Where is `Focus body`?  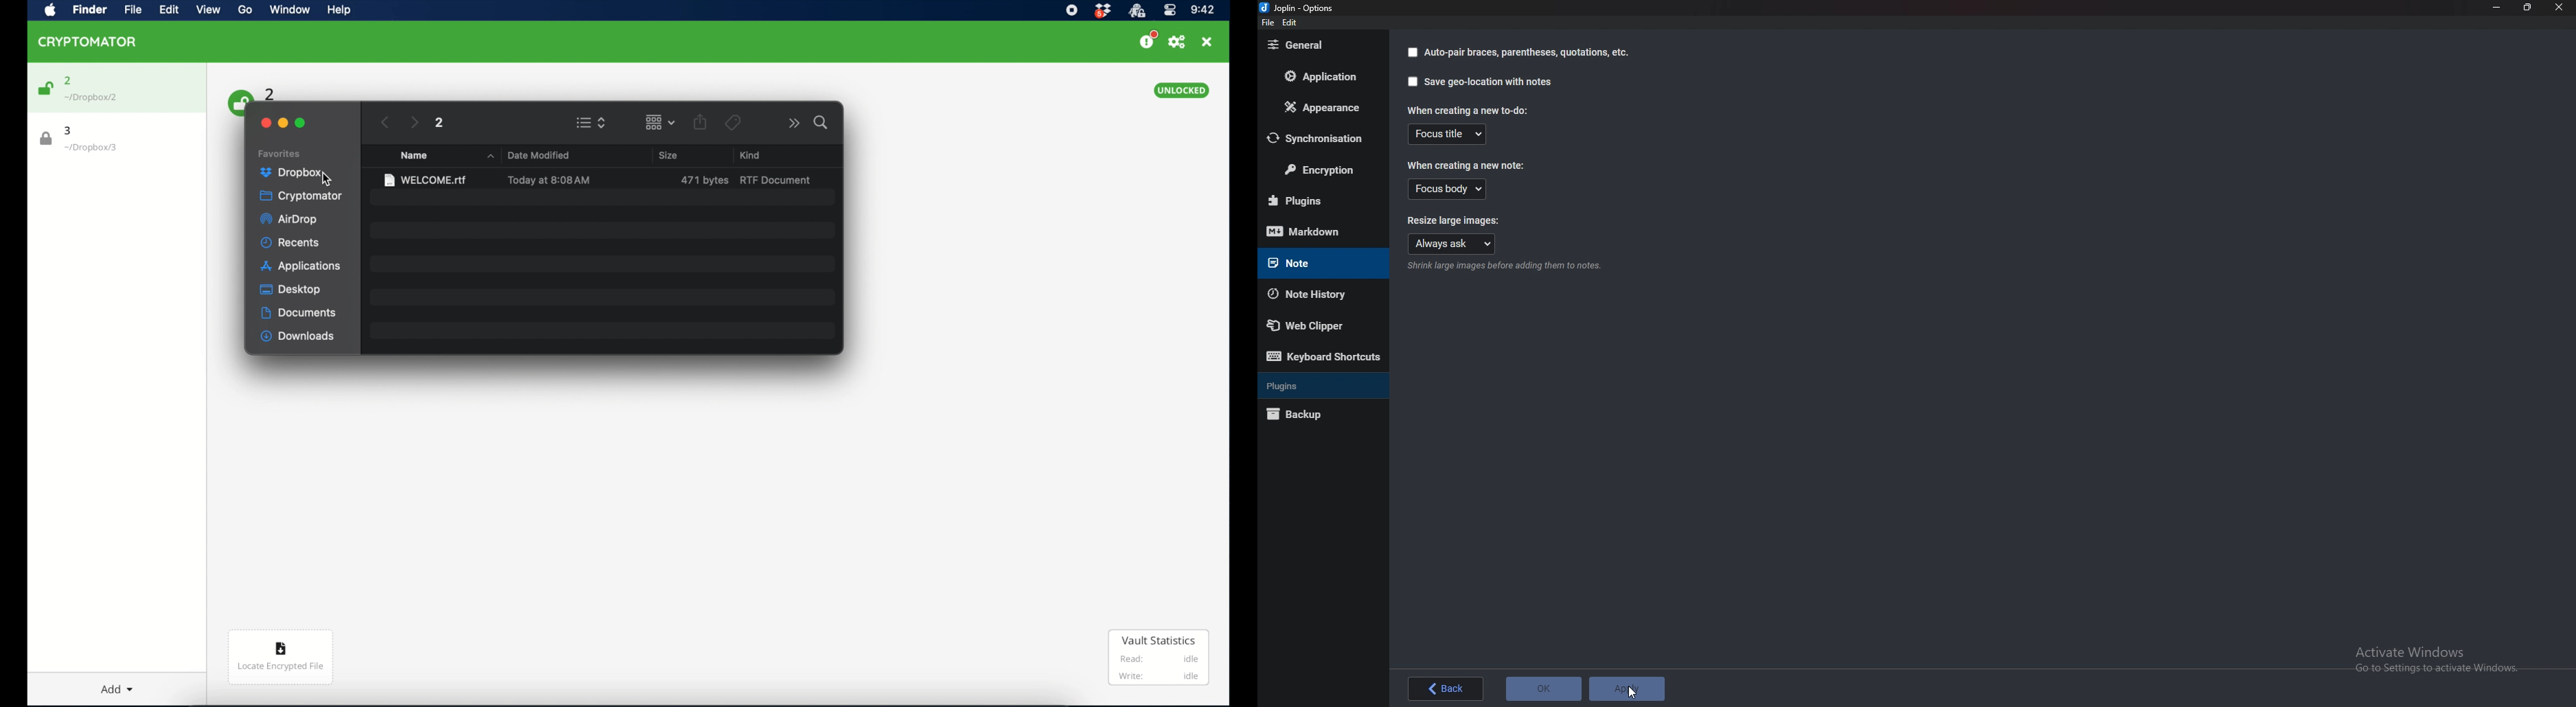
Focus body is located at coordinates (1448, 190).